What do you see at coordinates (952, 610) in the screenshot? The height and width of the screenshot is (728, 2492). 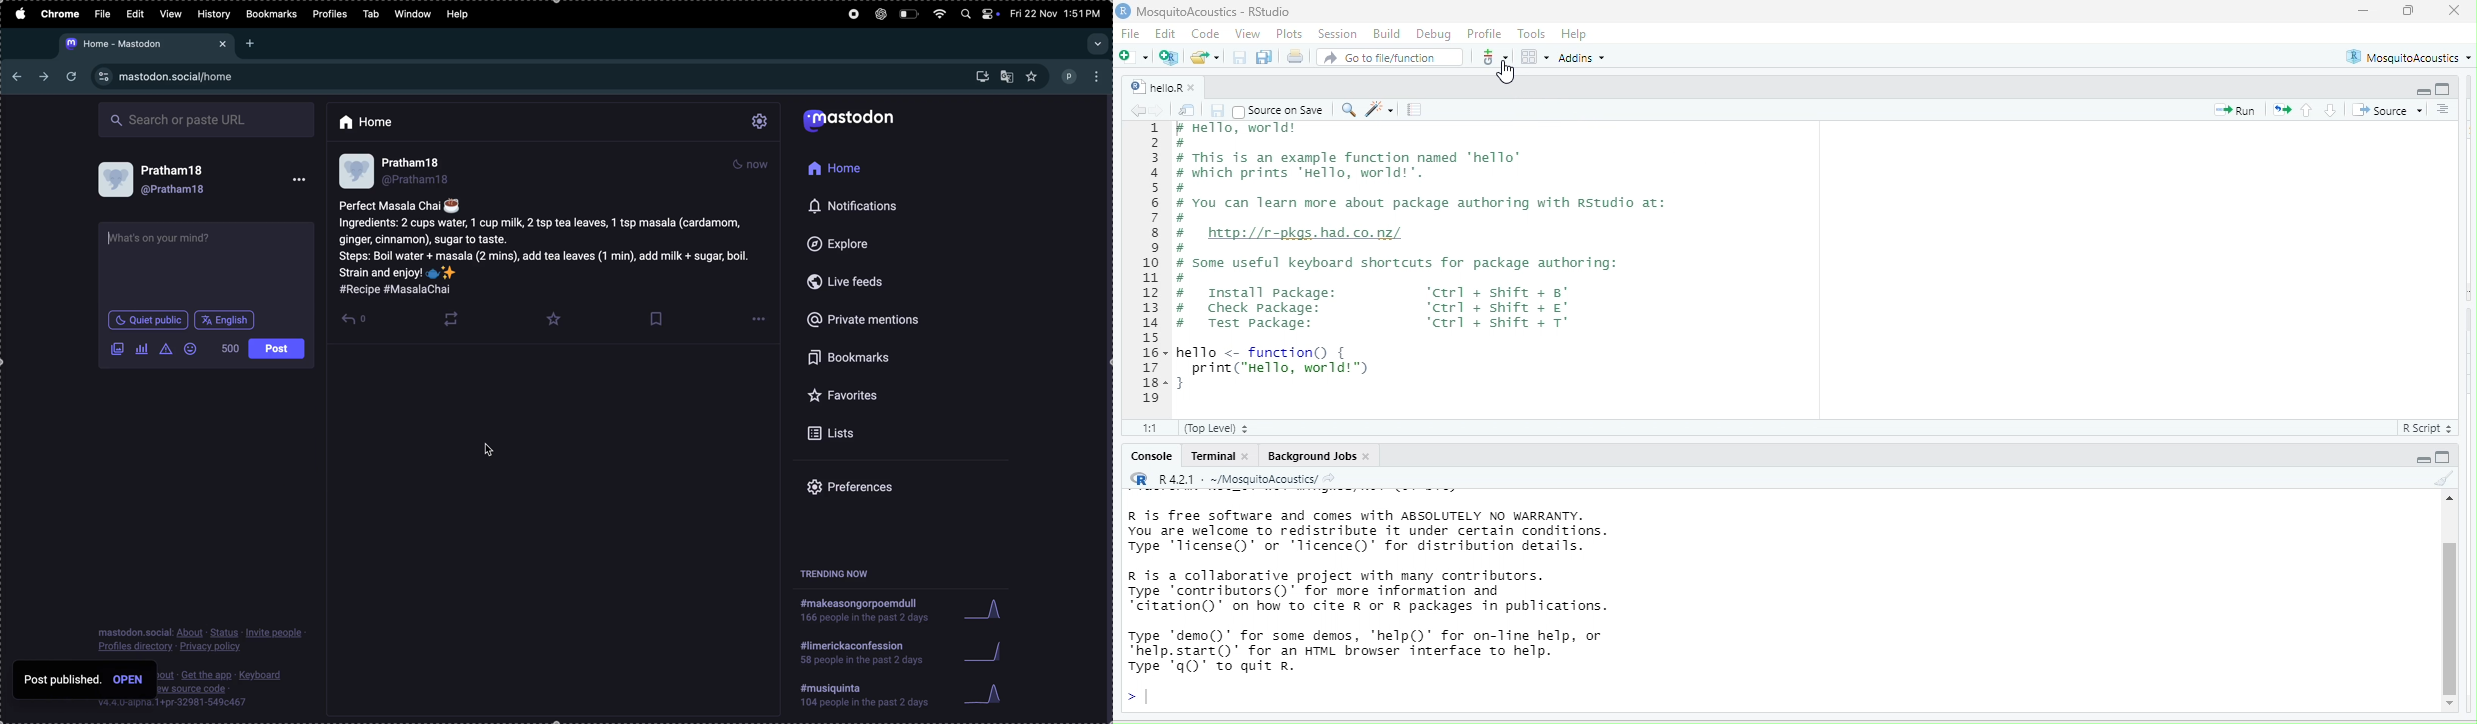 I see `graphs` at bounding box center [952, 610].